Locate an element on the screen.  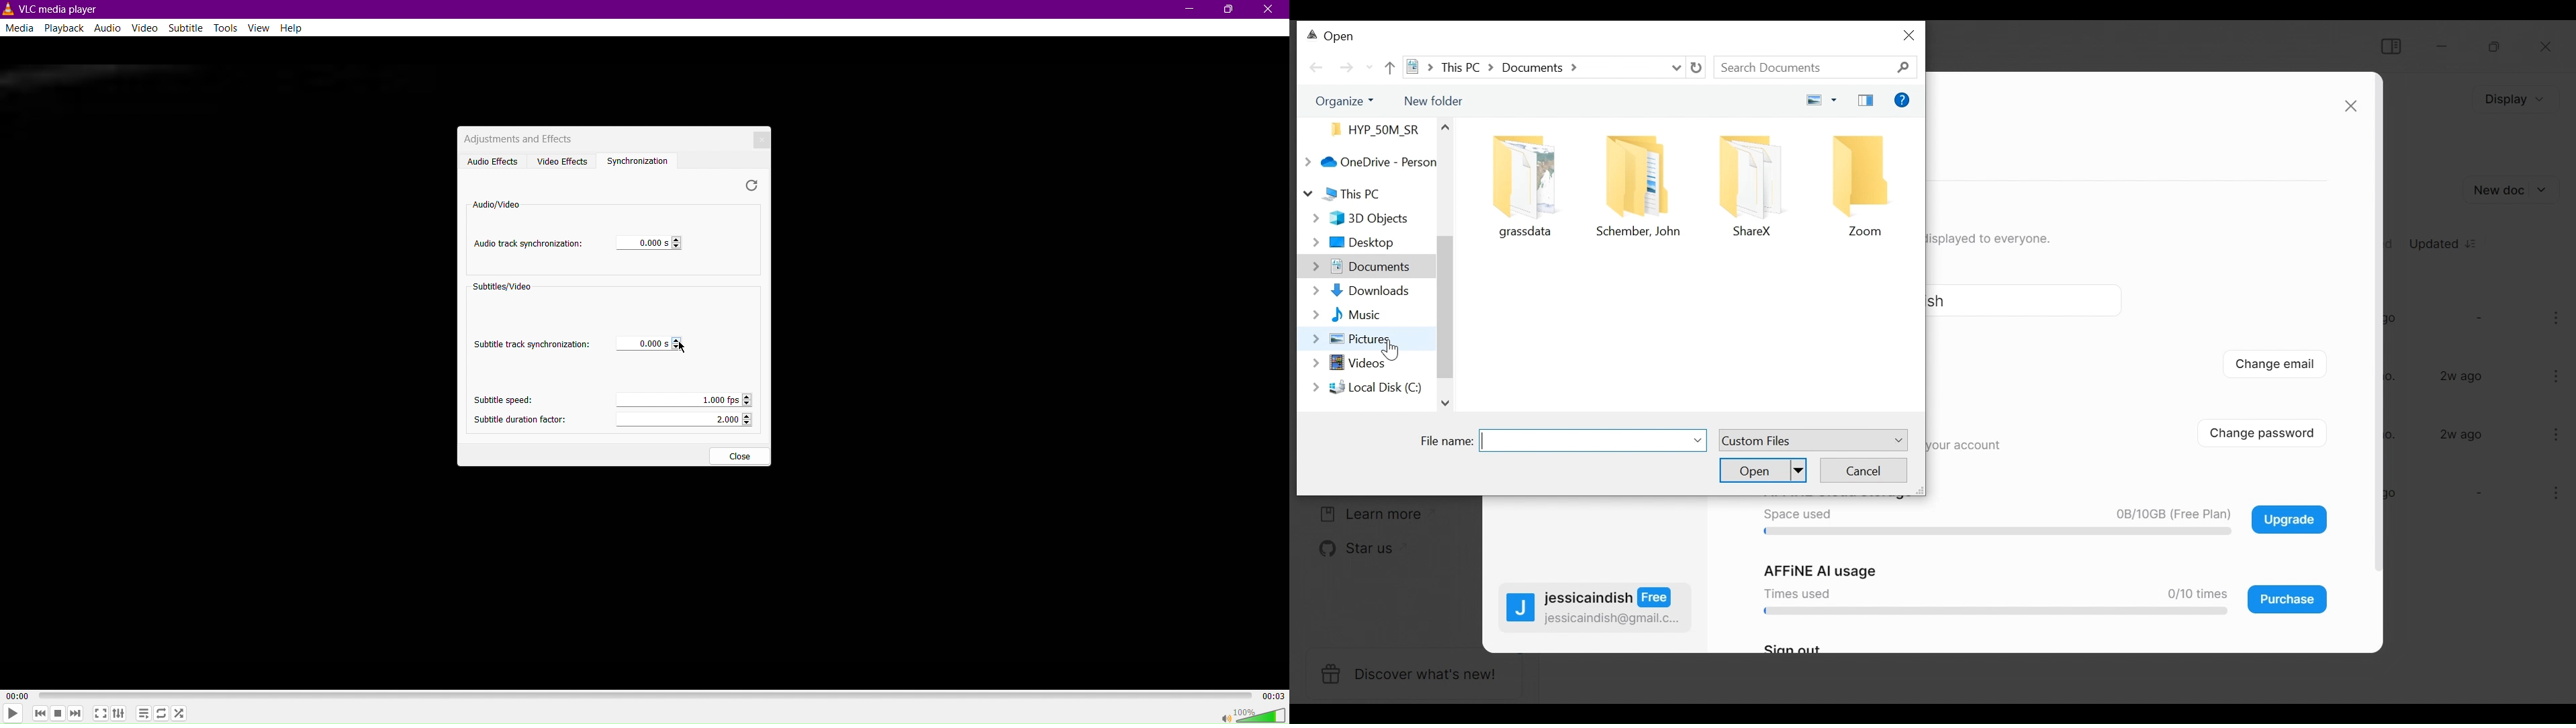
Cursor Position is located at coordinates (682, 347).